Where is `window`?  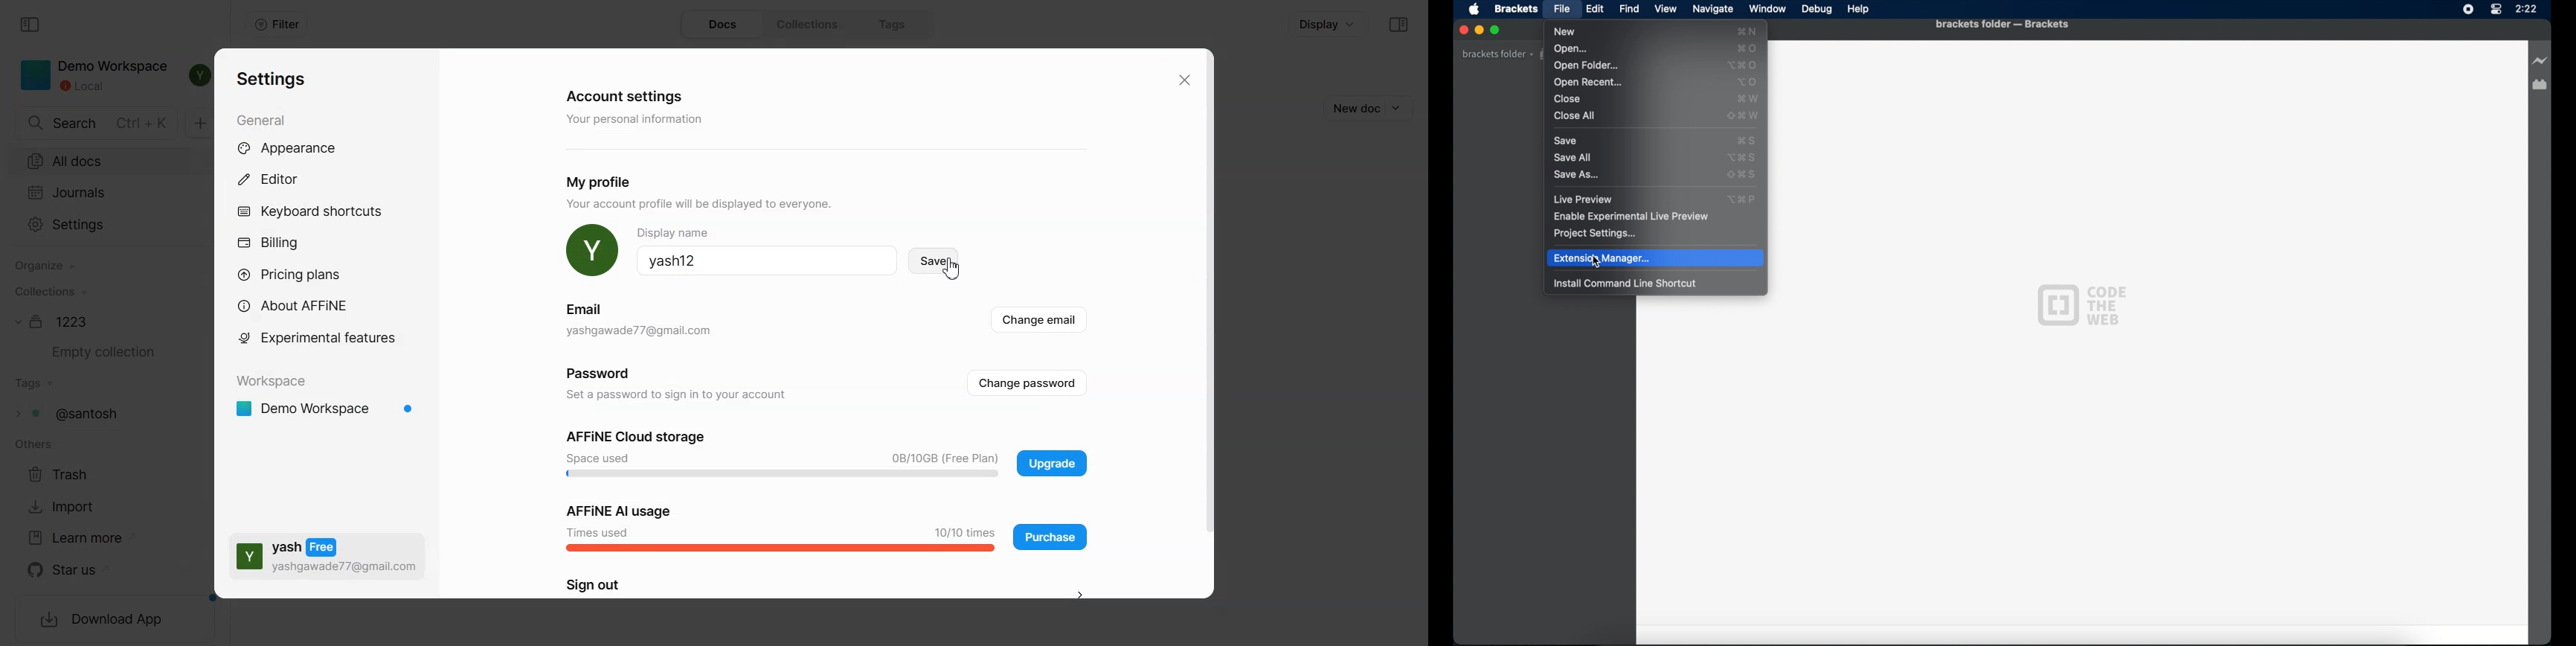 window is located at coordinates (1767, 8).